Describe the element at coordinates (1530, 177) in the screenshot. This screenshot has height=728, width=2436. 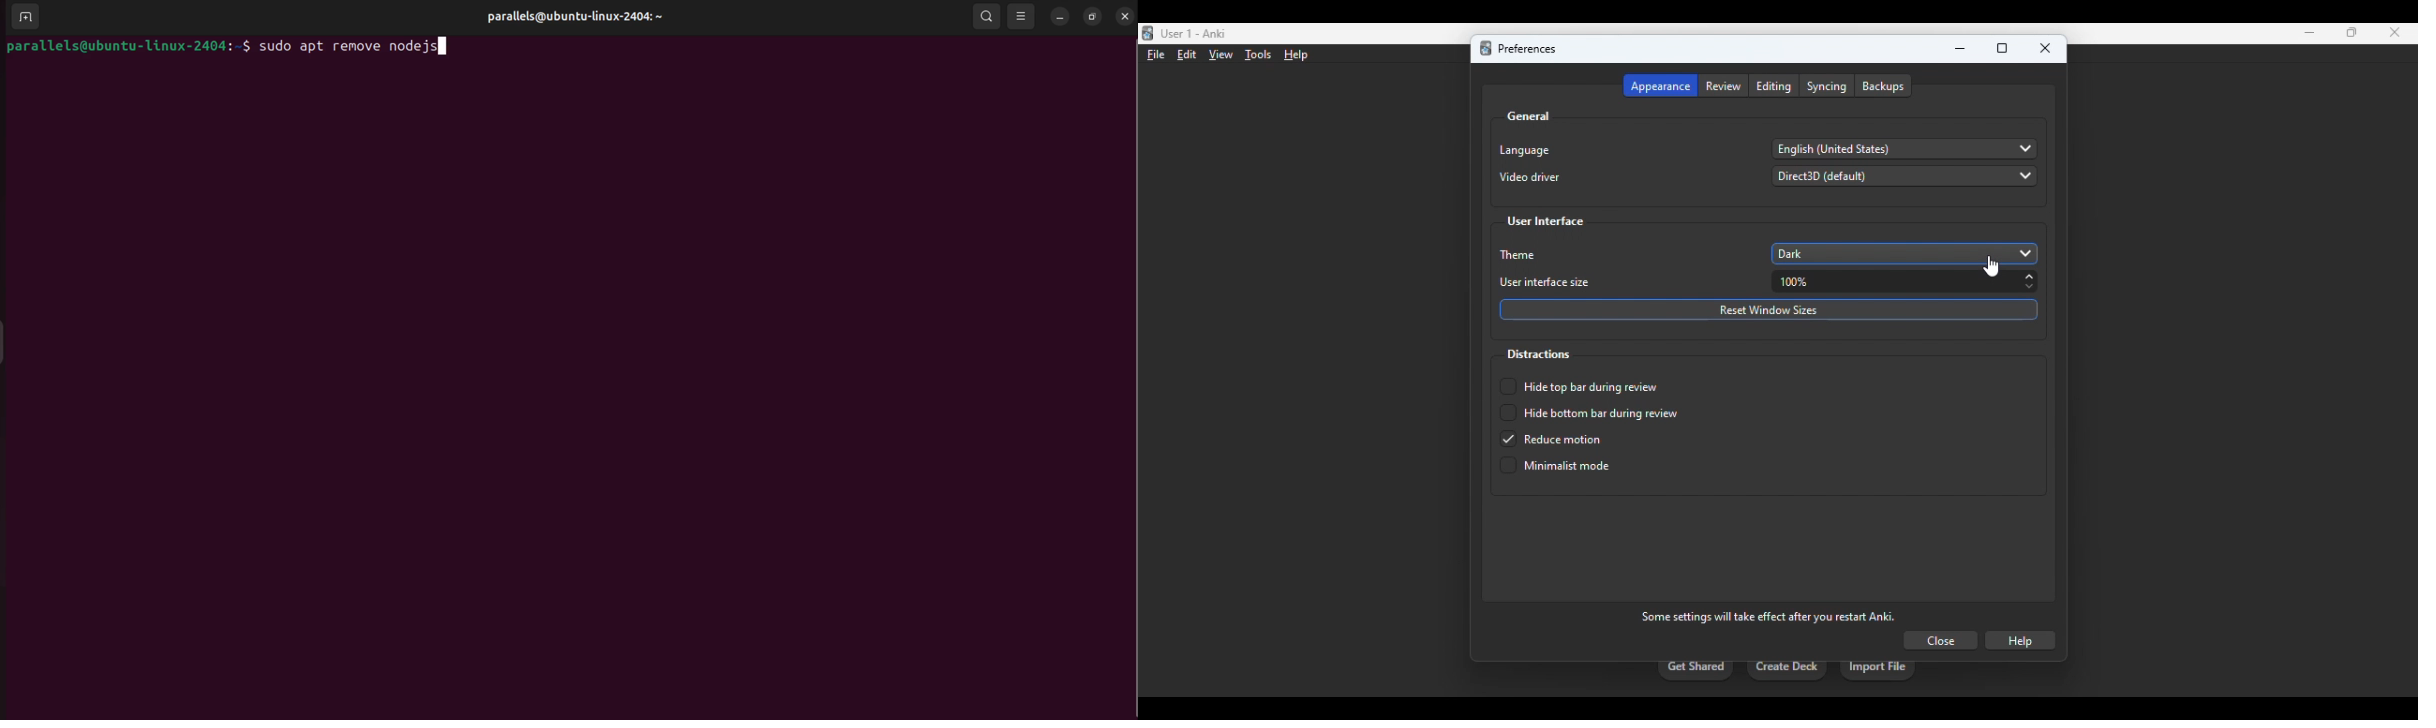
I see `video driver` at that location.